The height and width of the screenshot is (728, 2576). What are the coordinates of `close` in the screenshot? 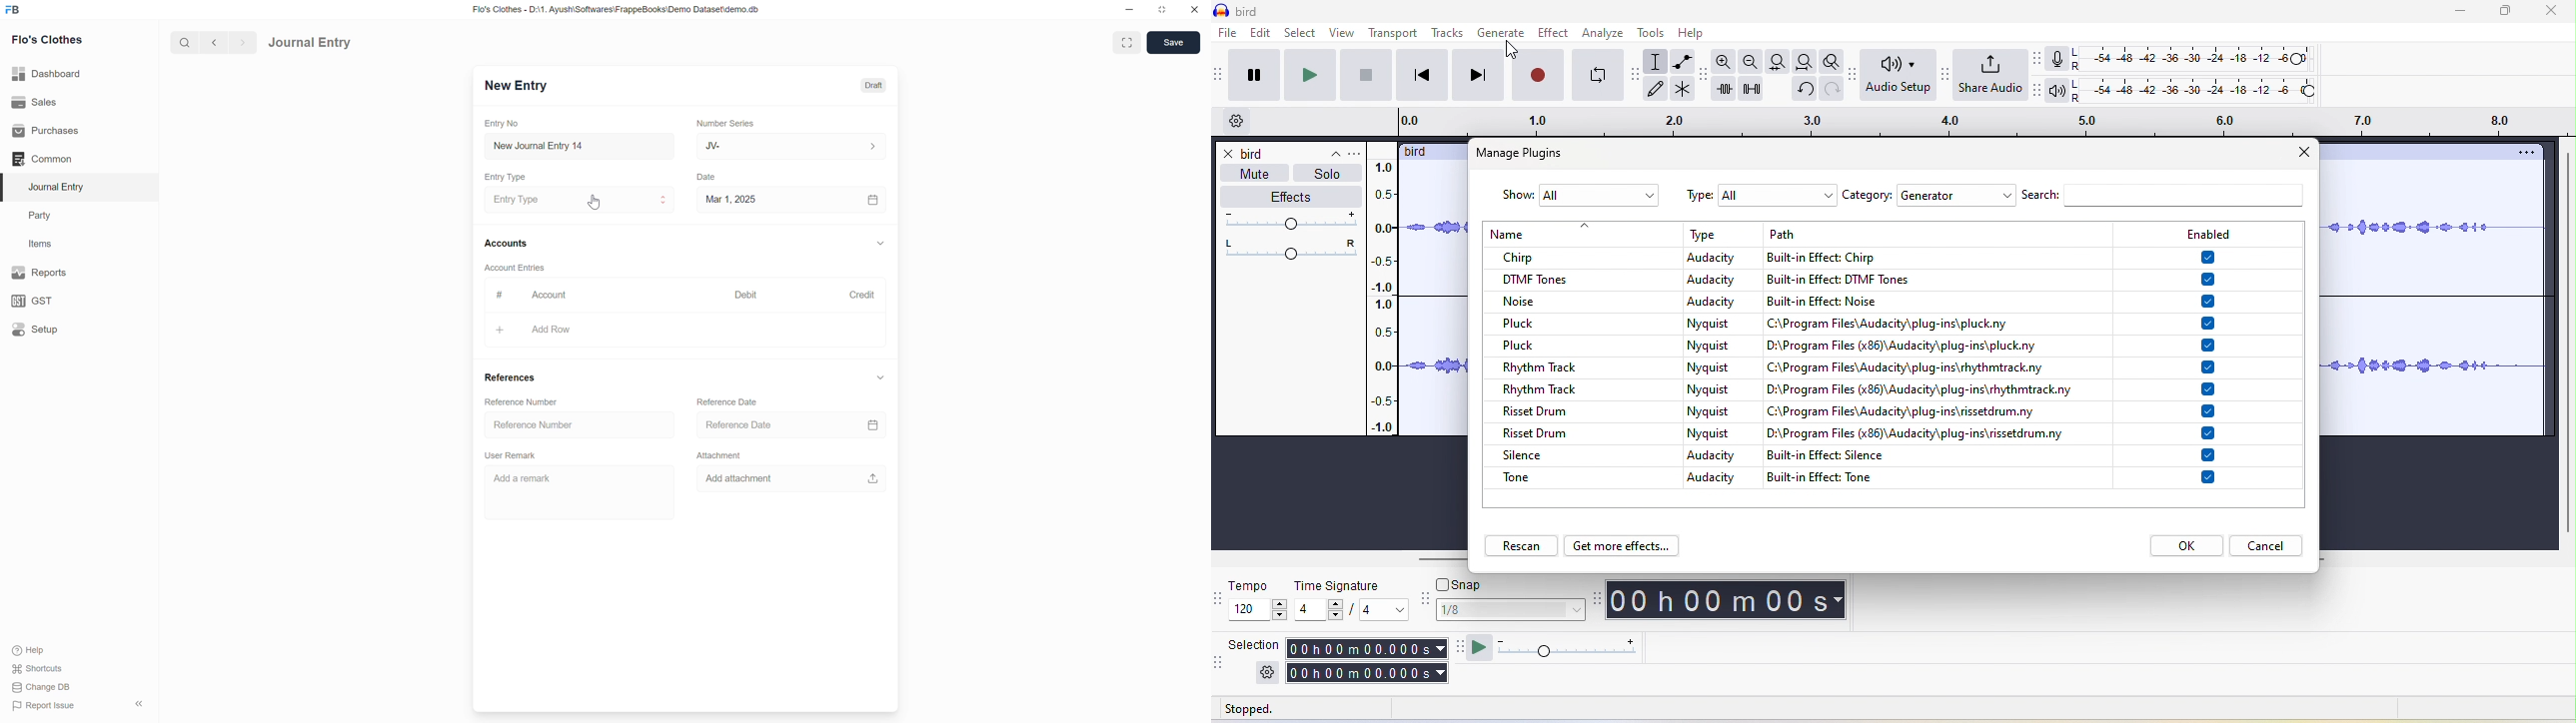 It's located at (2305, 155).